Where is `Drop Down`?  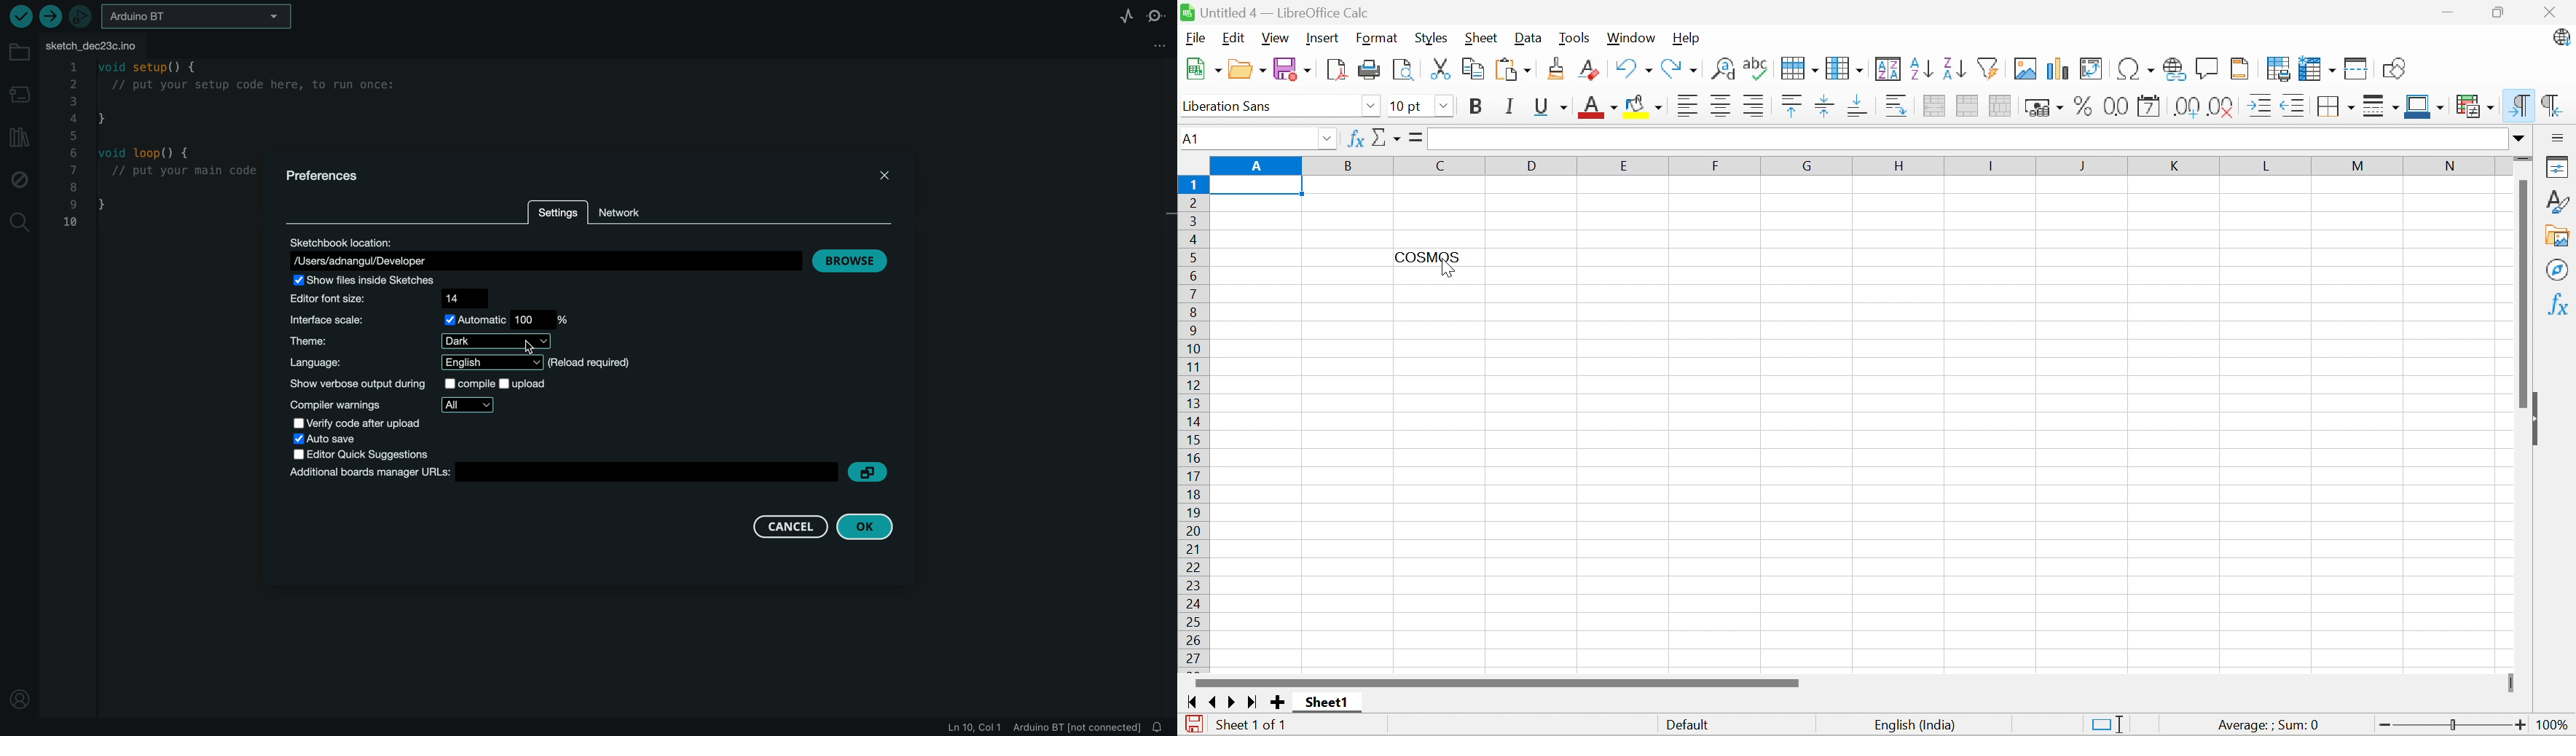 Drop Down is located at coordinates (2521, 139).